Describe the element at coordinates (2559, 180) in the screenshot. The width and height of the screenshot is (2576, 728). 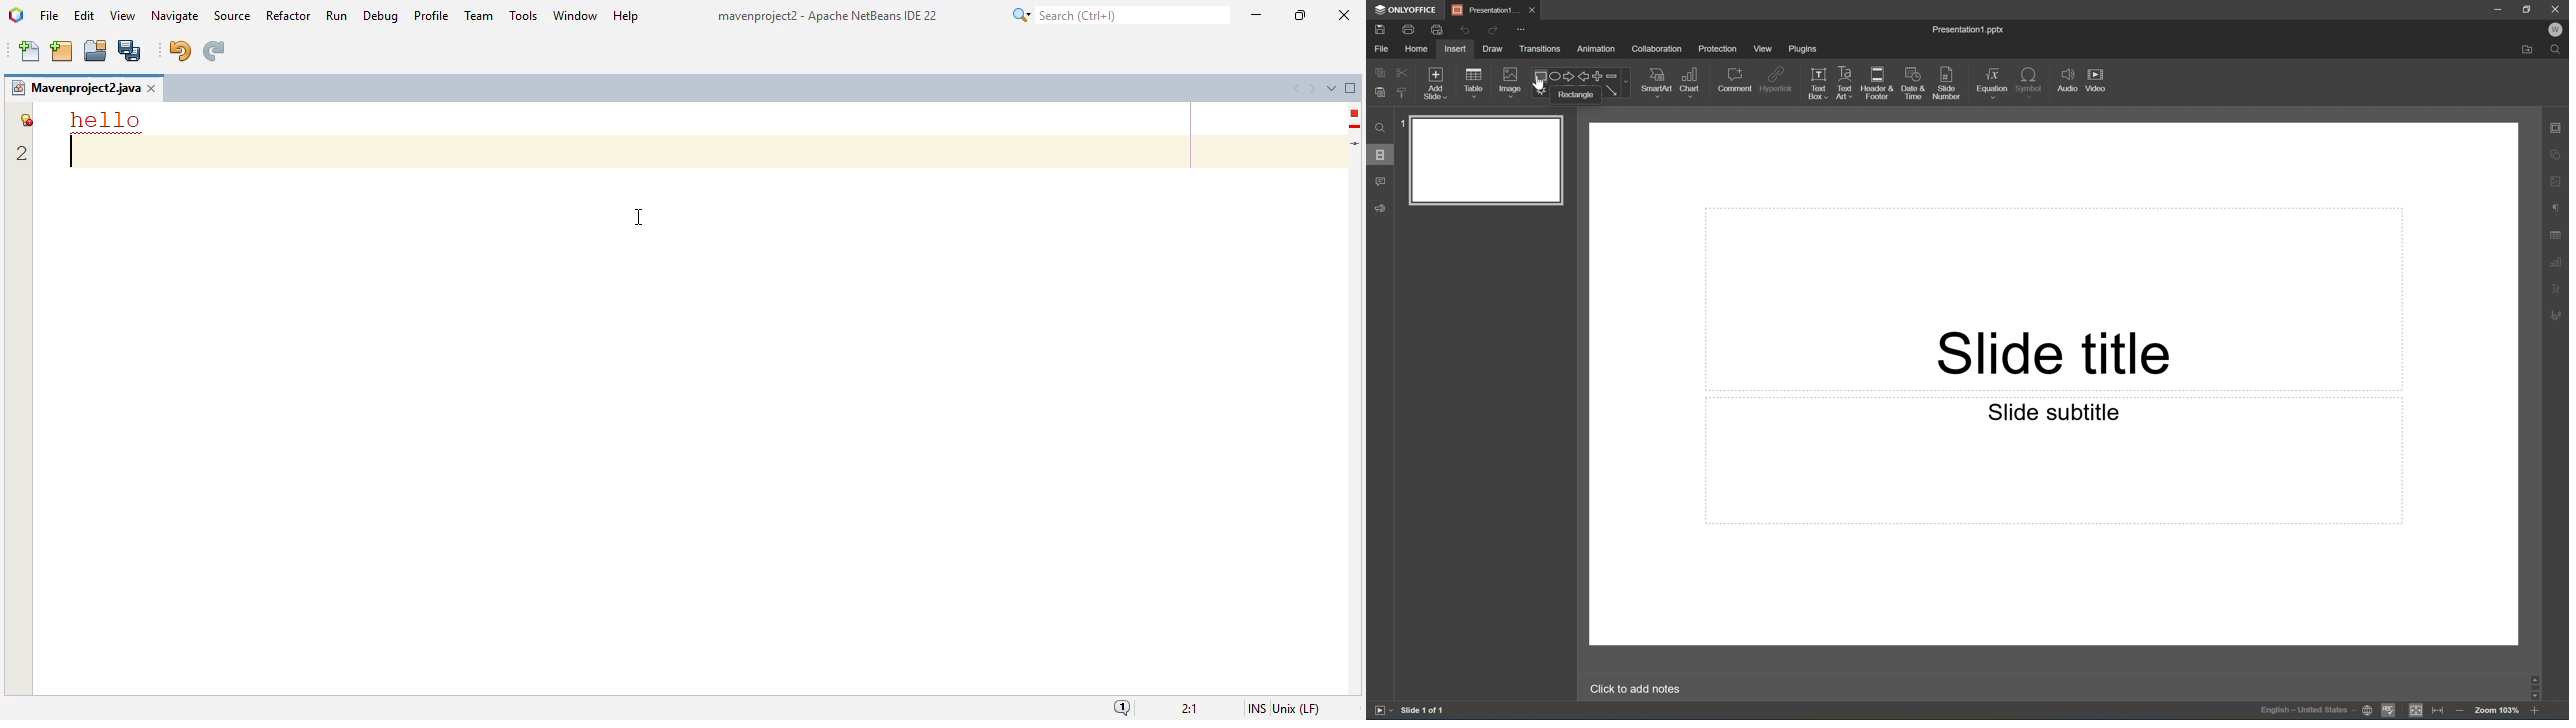
I see `Image settings` at that location.